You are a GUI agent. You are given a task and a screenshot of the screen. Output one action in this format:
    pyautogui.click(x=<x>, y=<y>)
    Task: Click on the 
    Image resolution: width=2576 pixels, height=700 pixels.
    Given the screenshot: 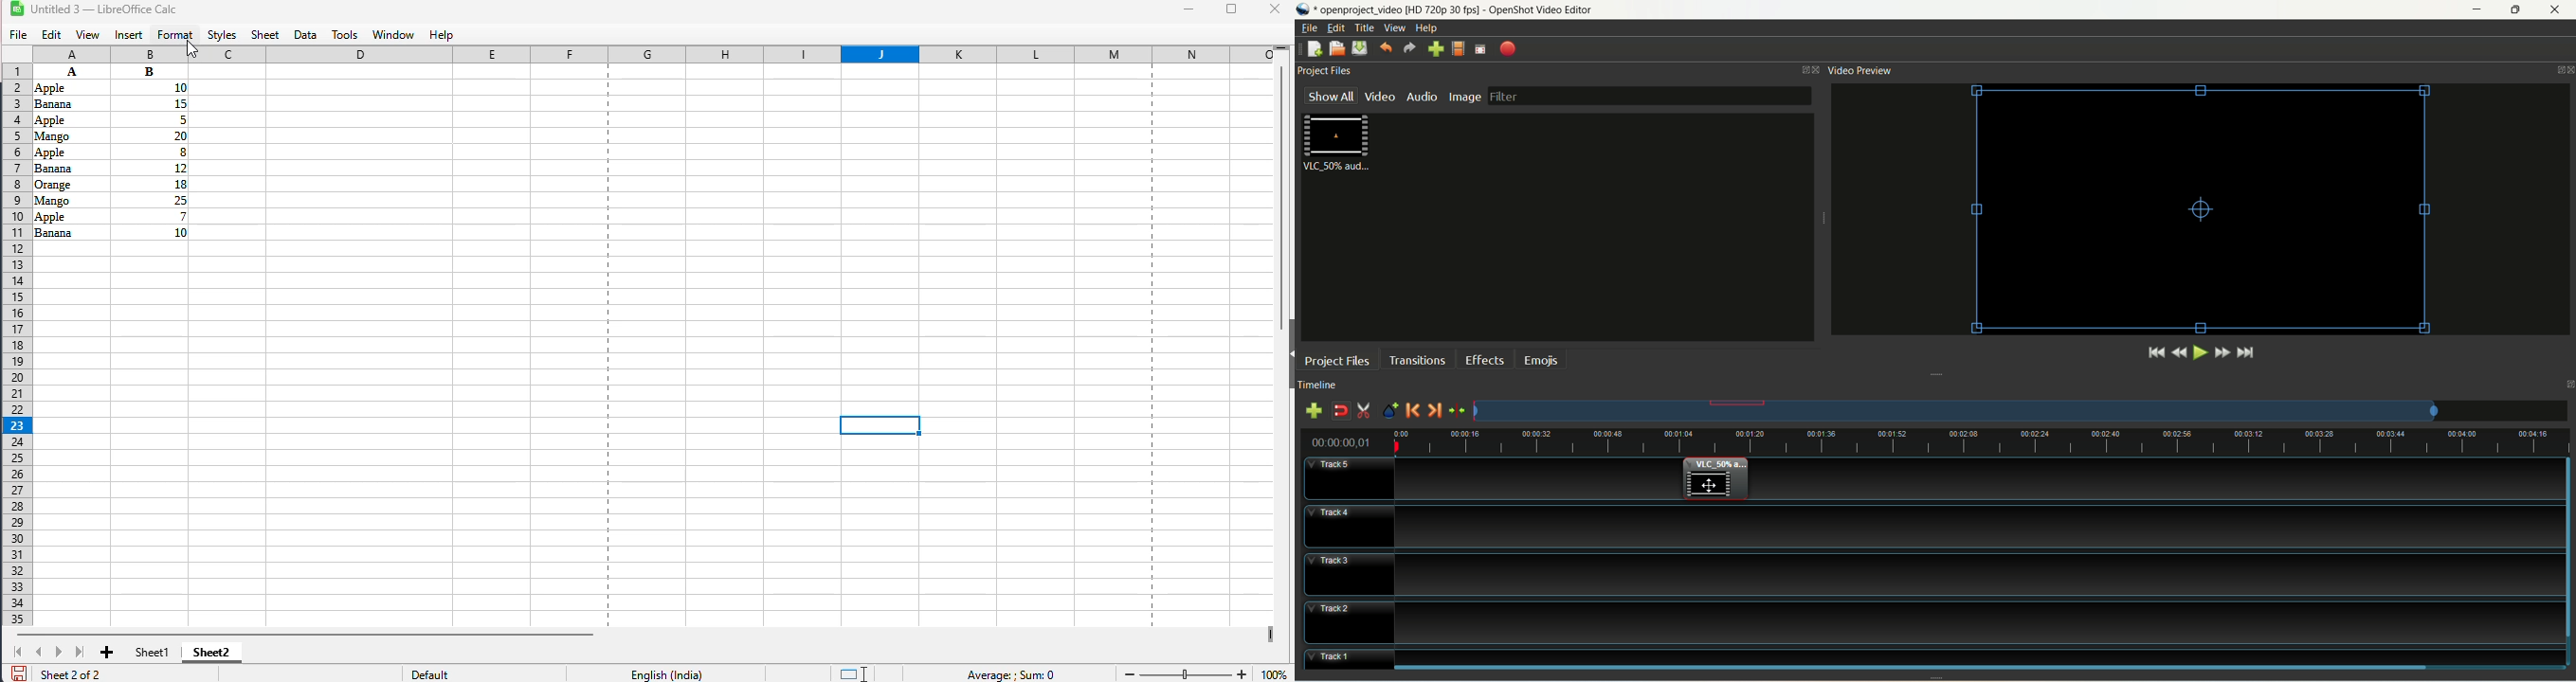 What is the action you would take?
    pyautogui.click(x=70, y=119)
    